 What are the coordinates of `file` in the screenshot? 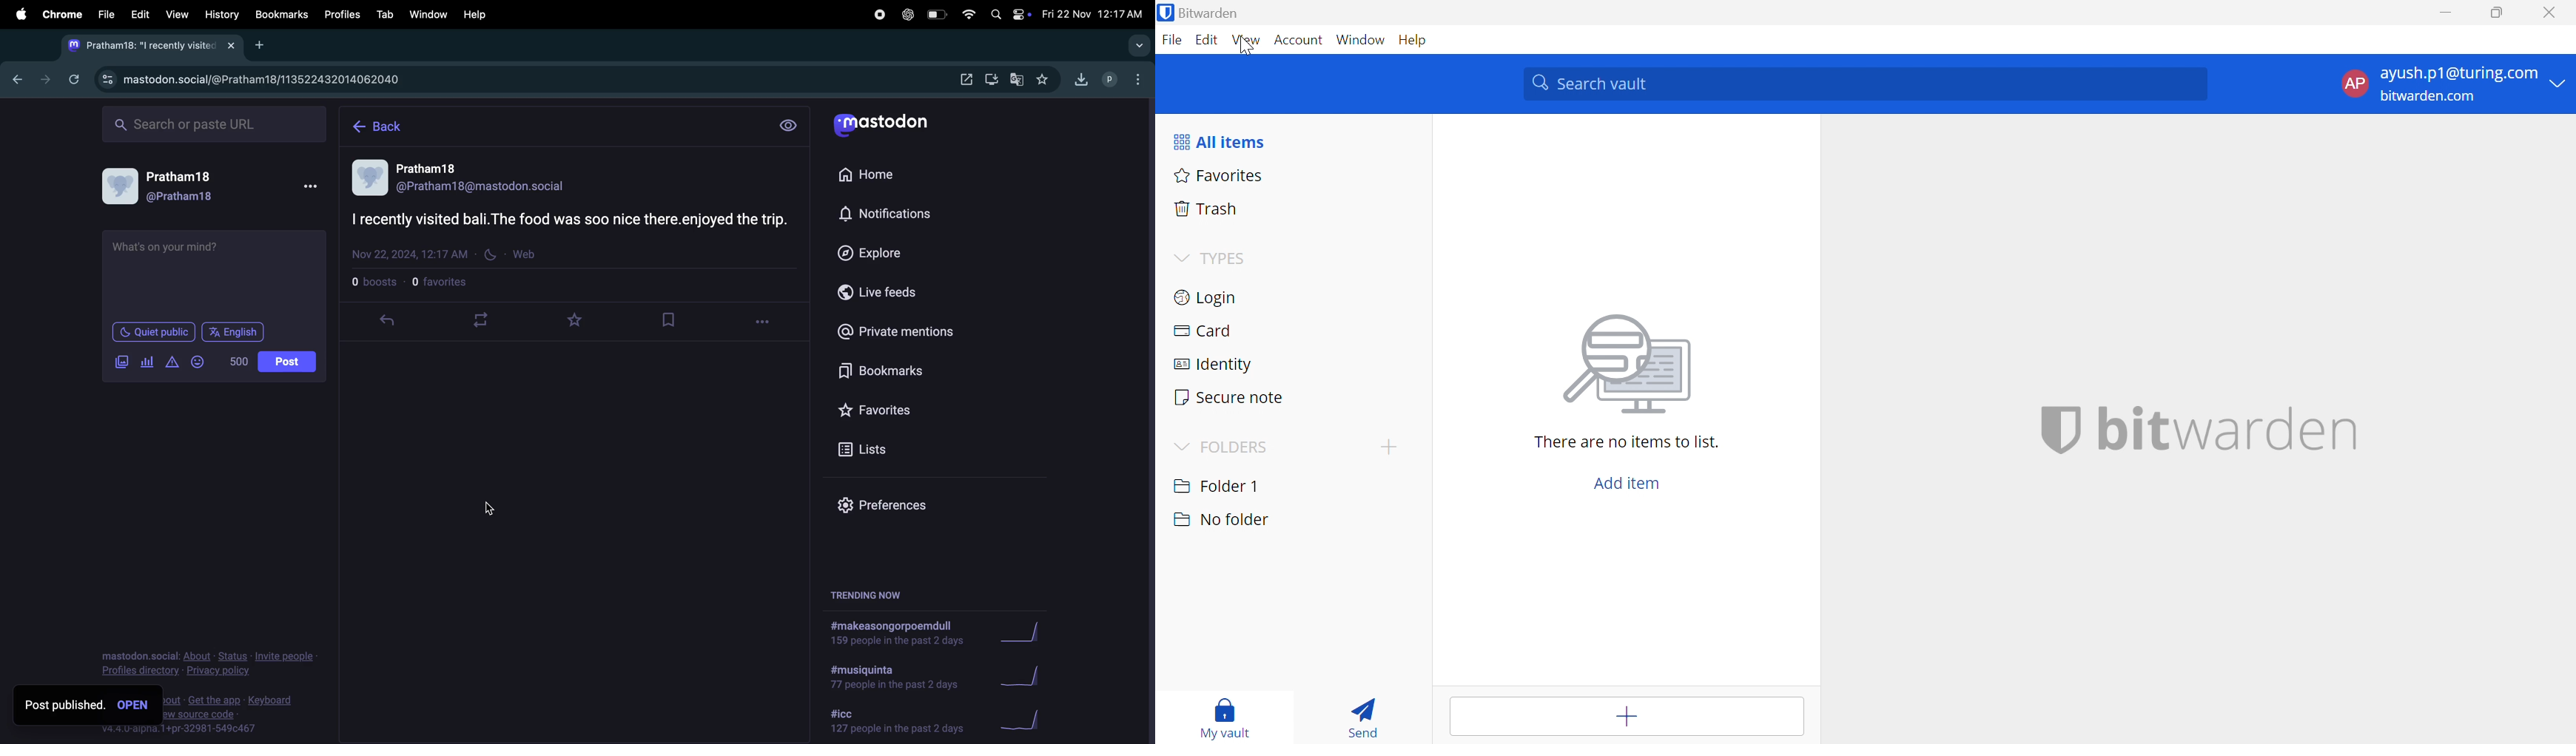 It's located at (103, 14).